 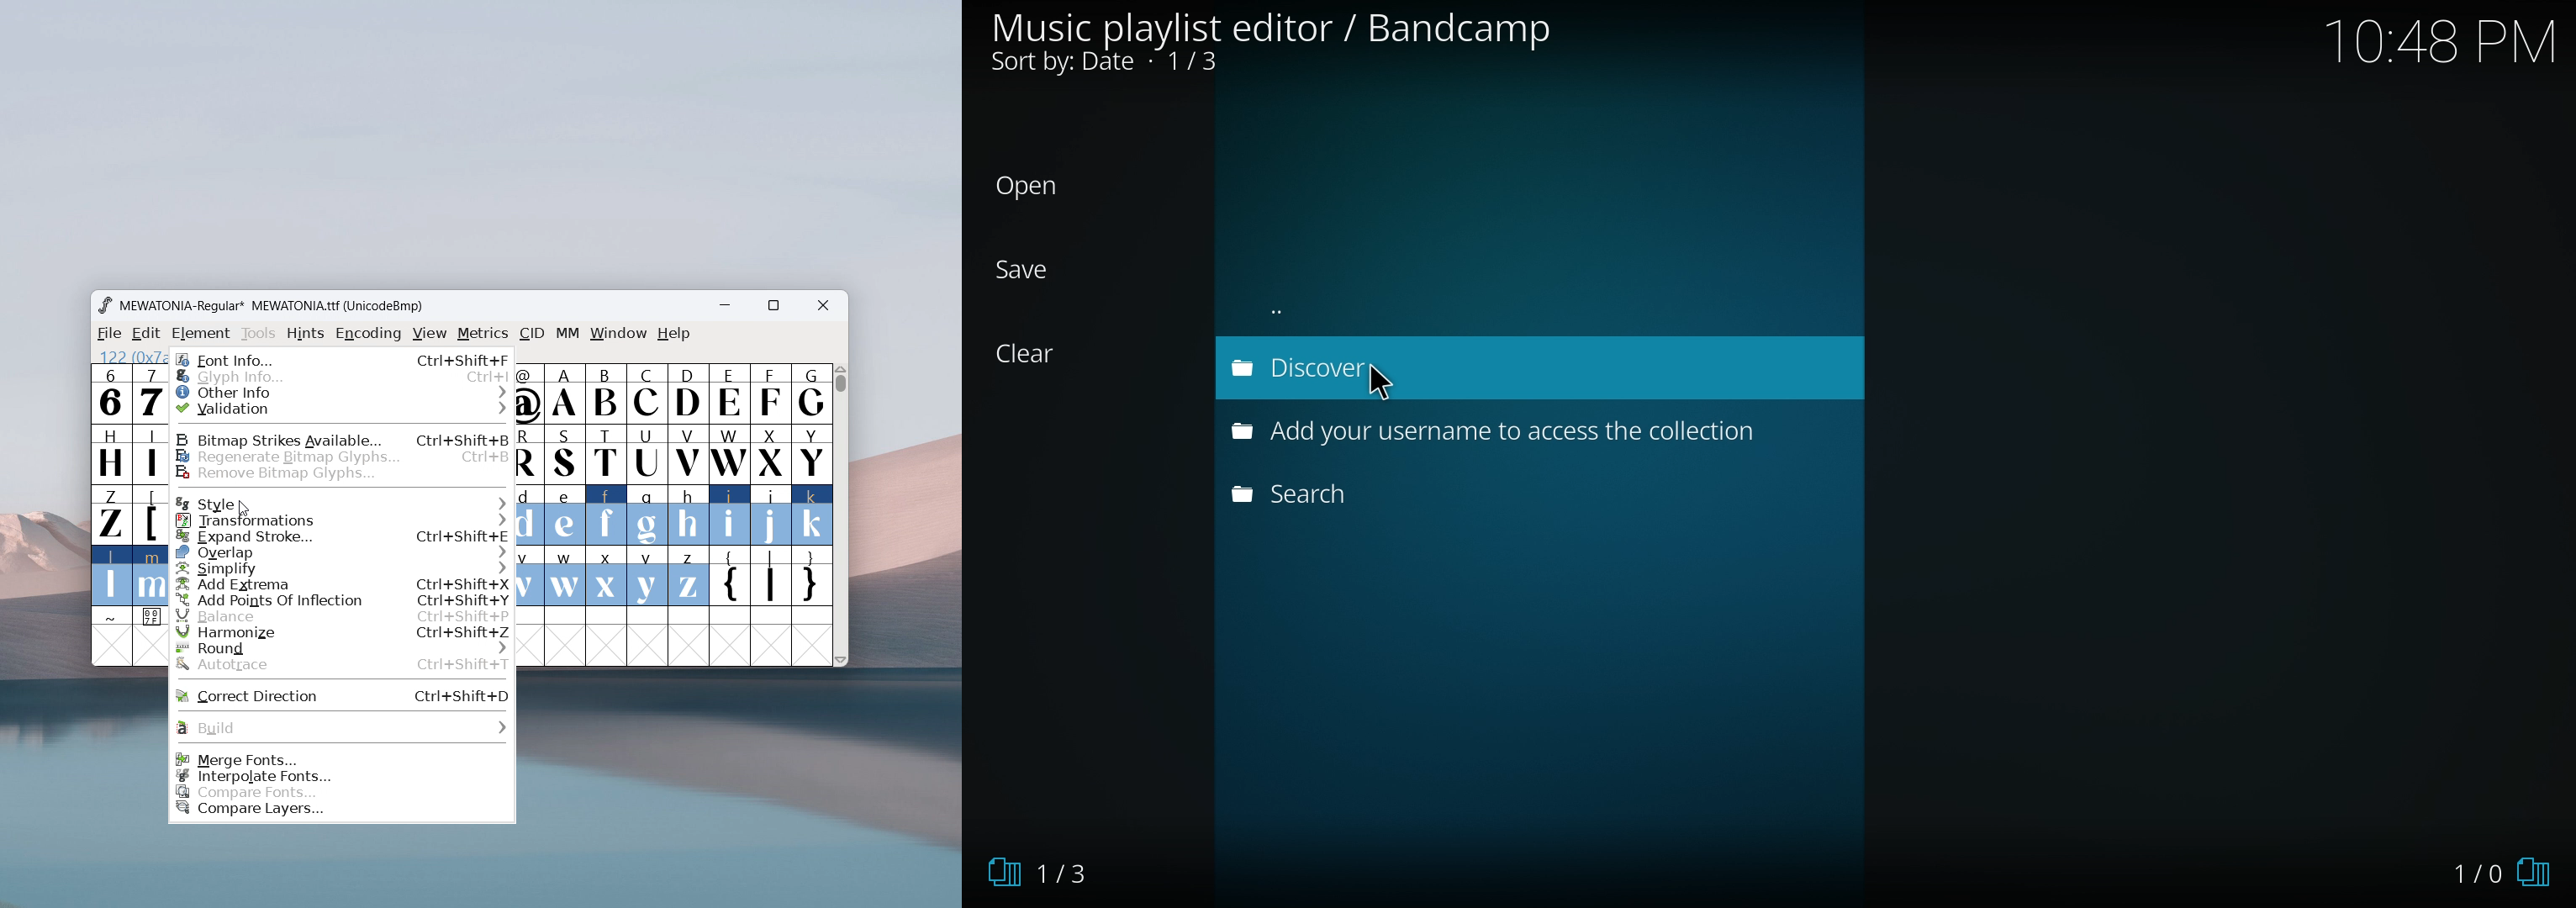 I want to click on H, so click(x=110, y=452).